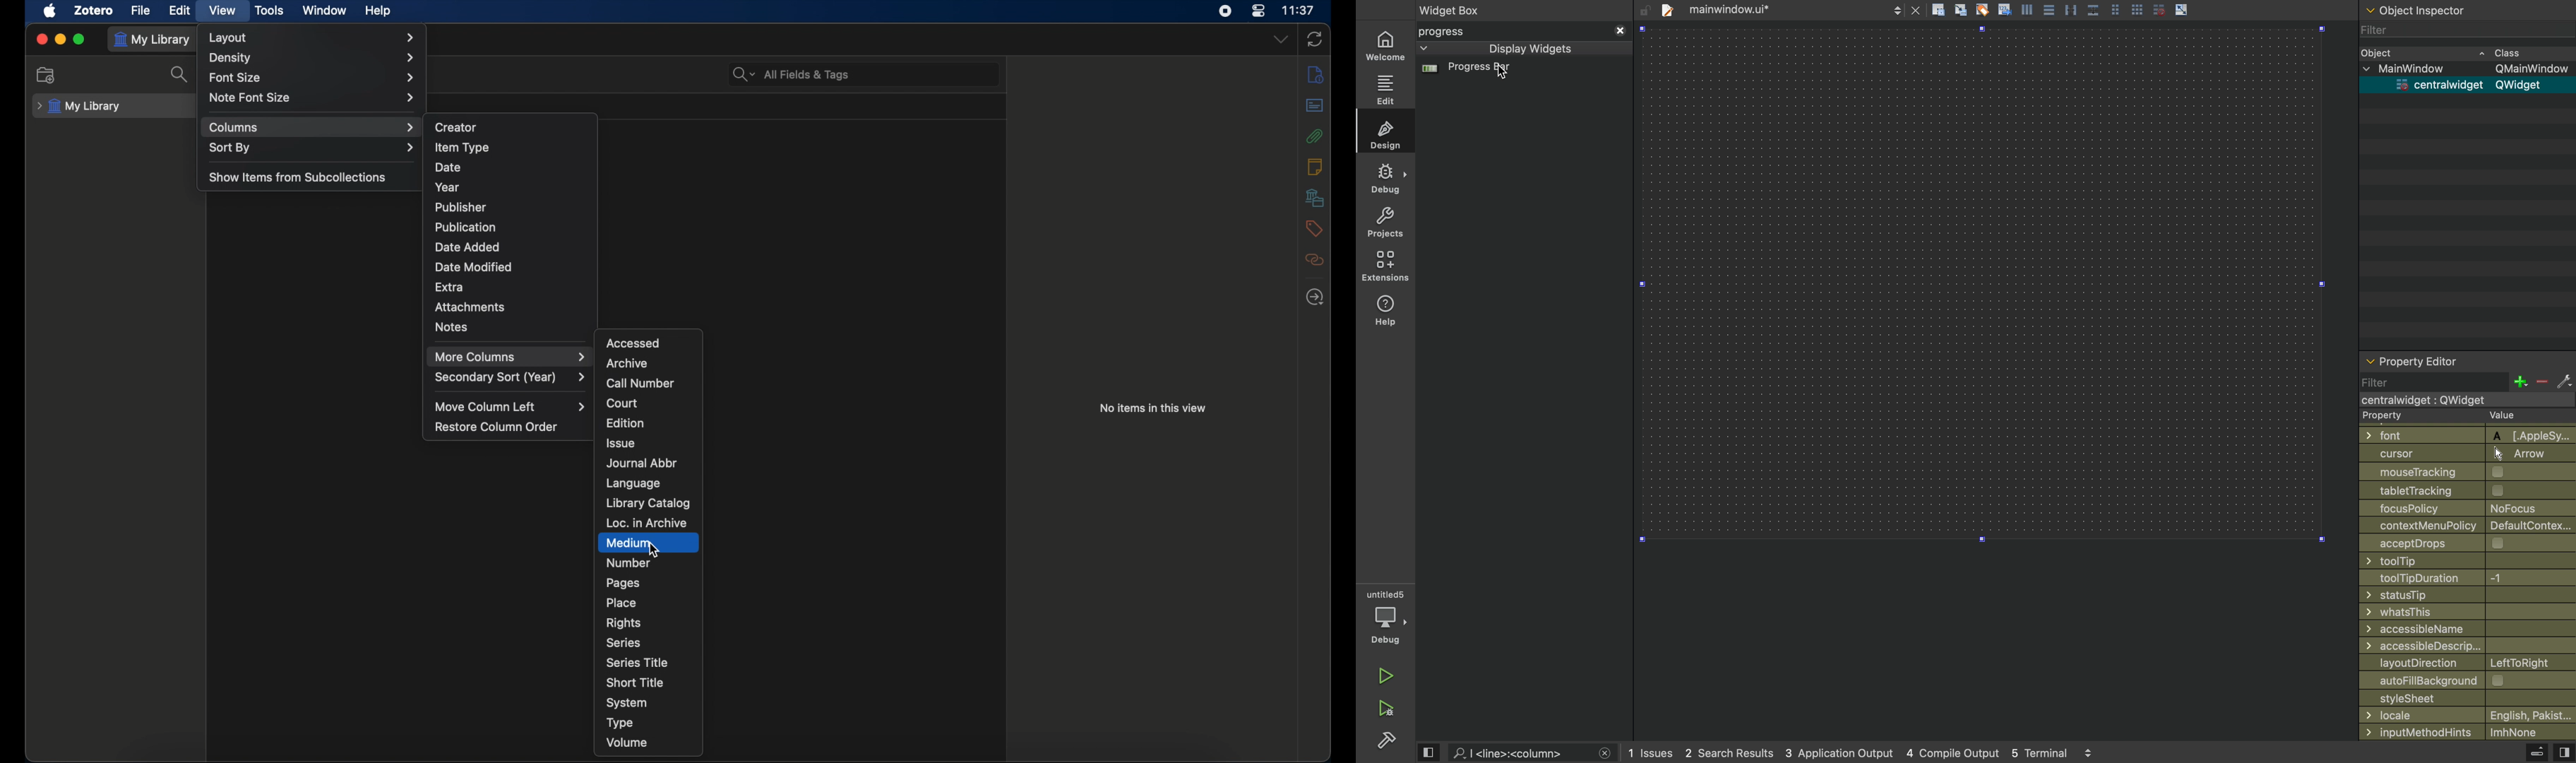  What do you see at coordinates (626, 363) in the screenshot?
I see `archive` at bounding box center [626, 363].